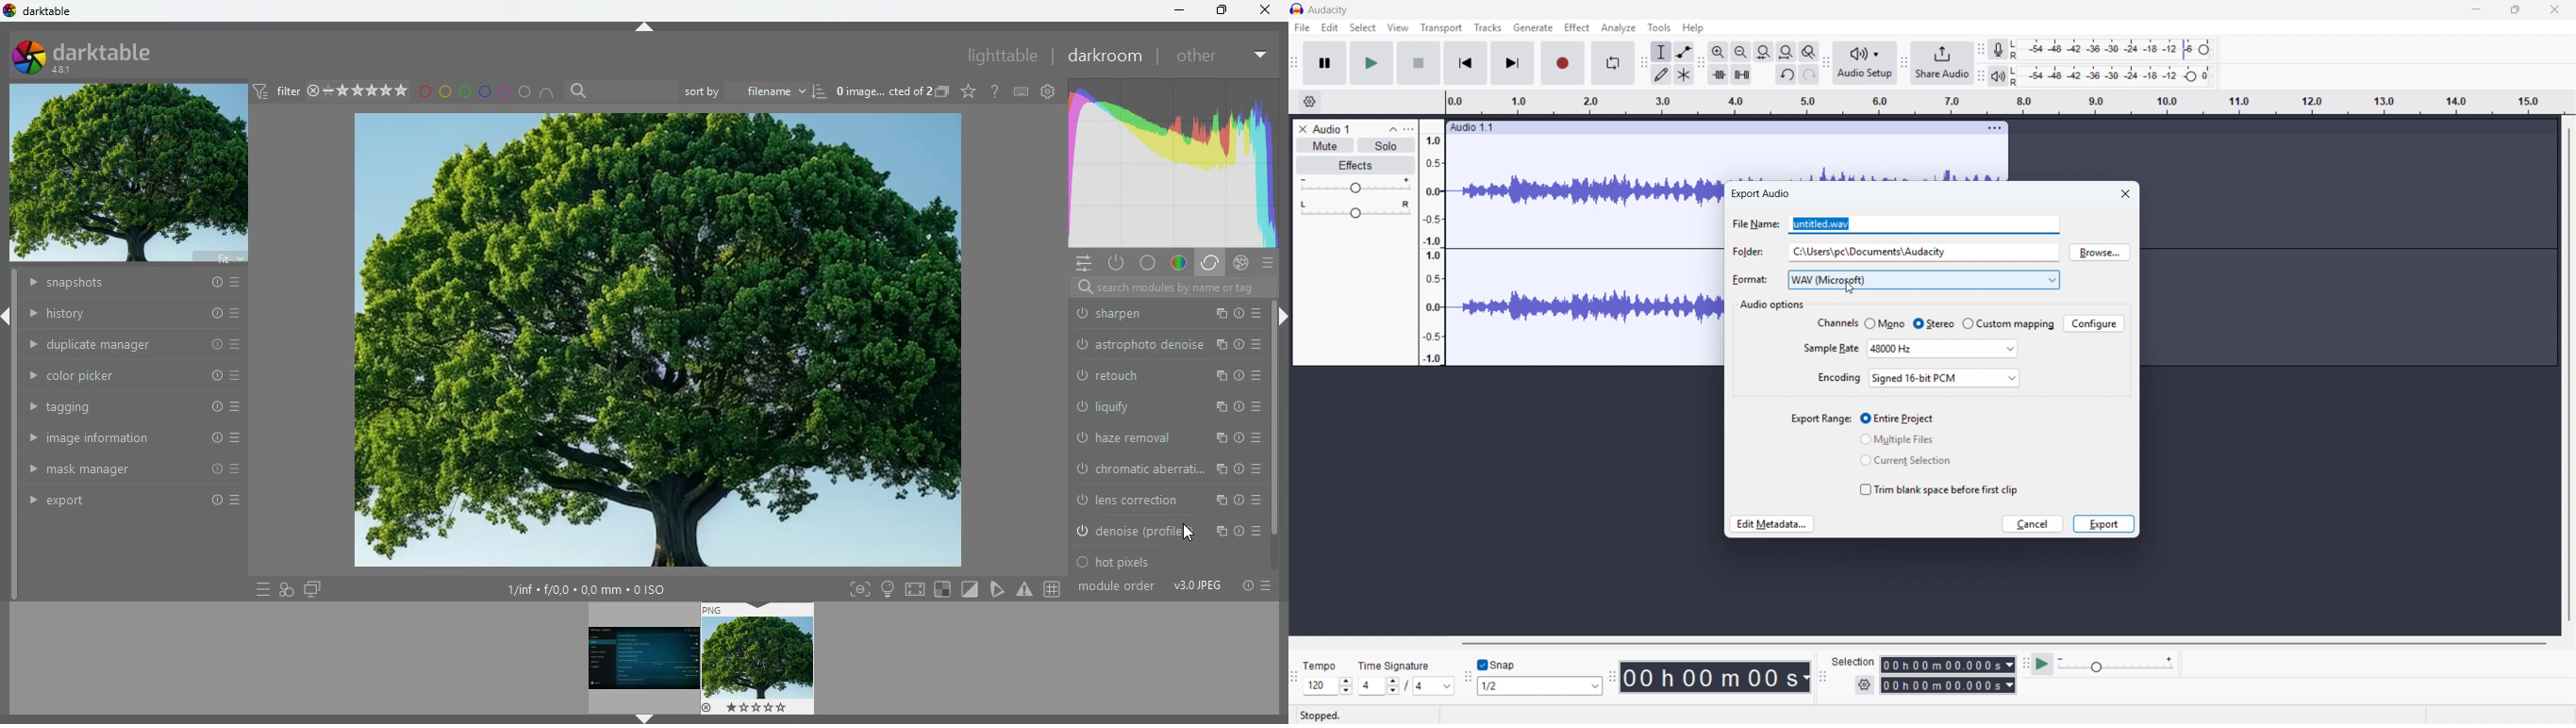 The height and width of the screenshot is (728, 2576). Describe the element at coordinates (124, 502) in the screenshot. I see `export` at that location.